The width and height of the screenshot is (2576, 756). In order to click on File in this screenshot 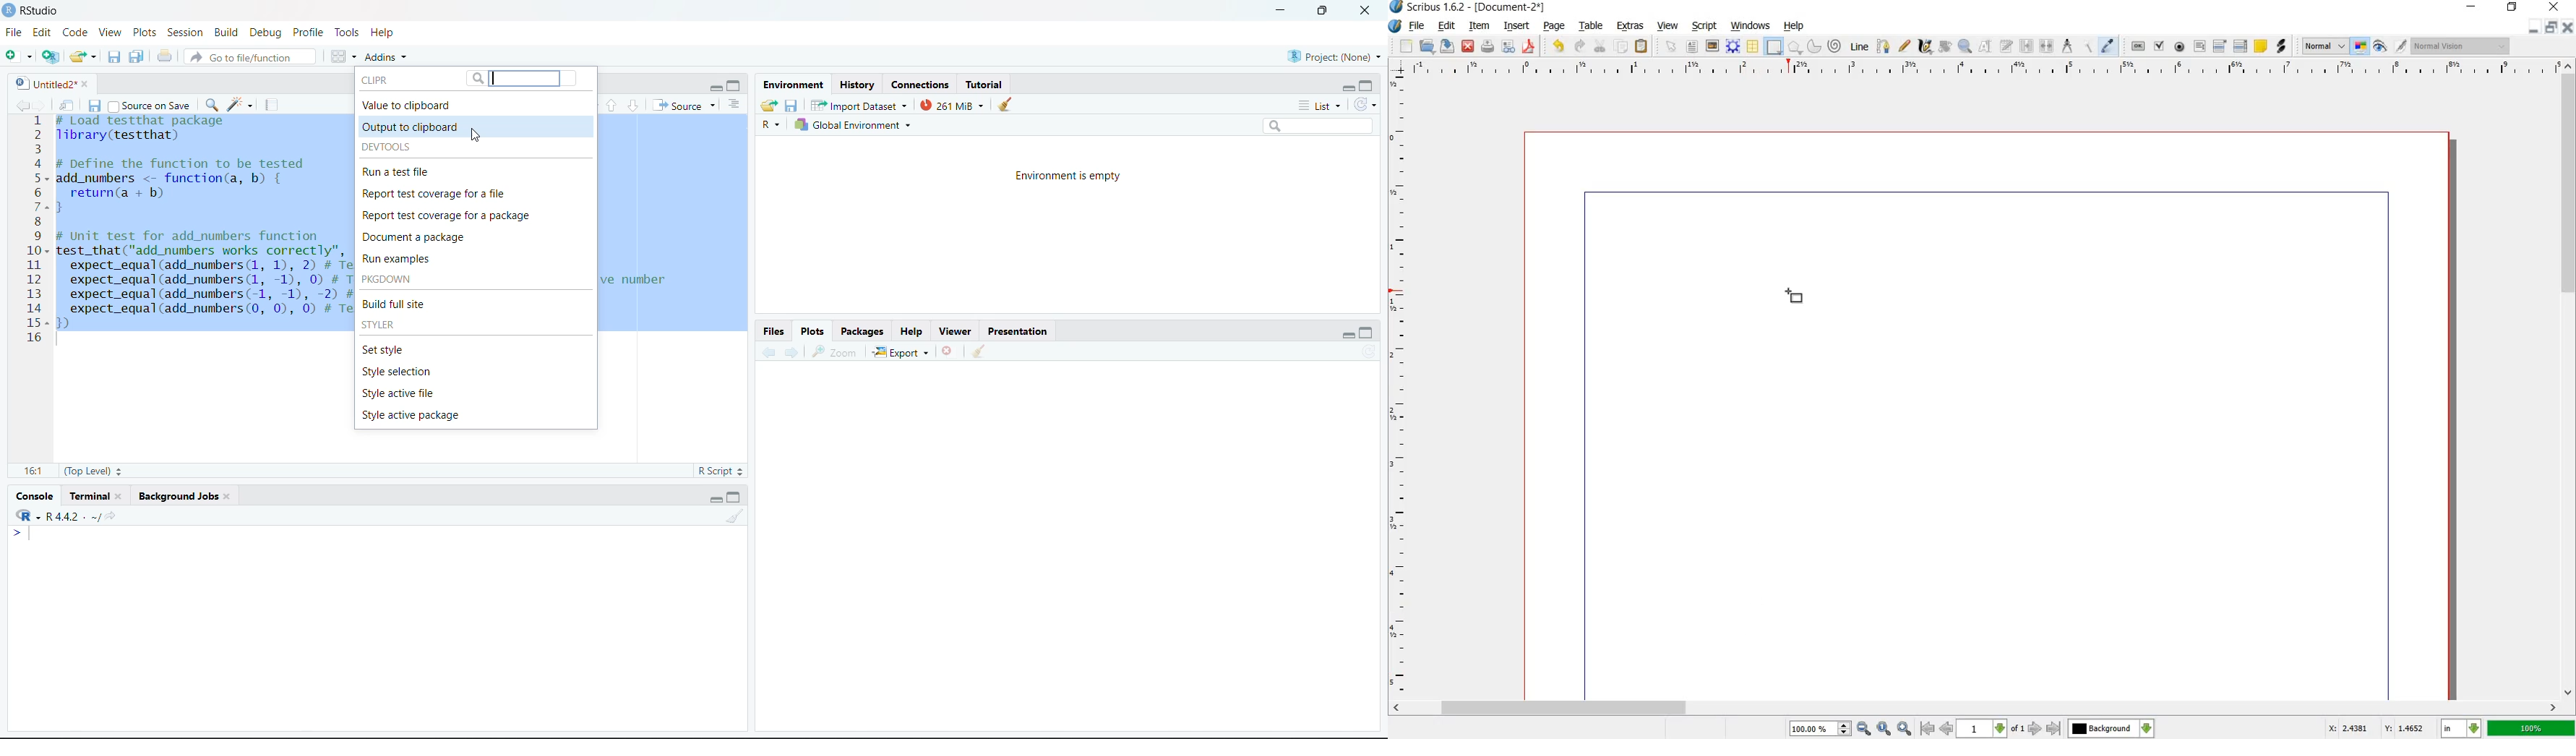, I will do `click(13, 33)`.